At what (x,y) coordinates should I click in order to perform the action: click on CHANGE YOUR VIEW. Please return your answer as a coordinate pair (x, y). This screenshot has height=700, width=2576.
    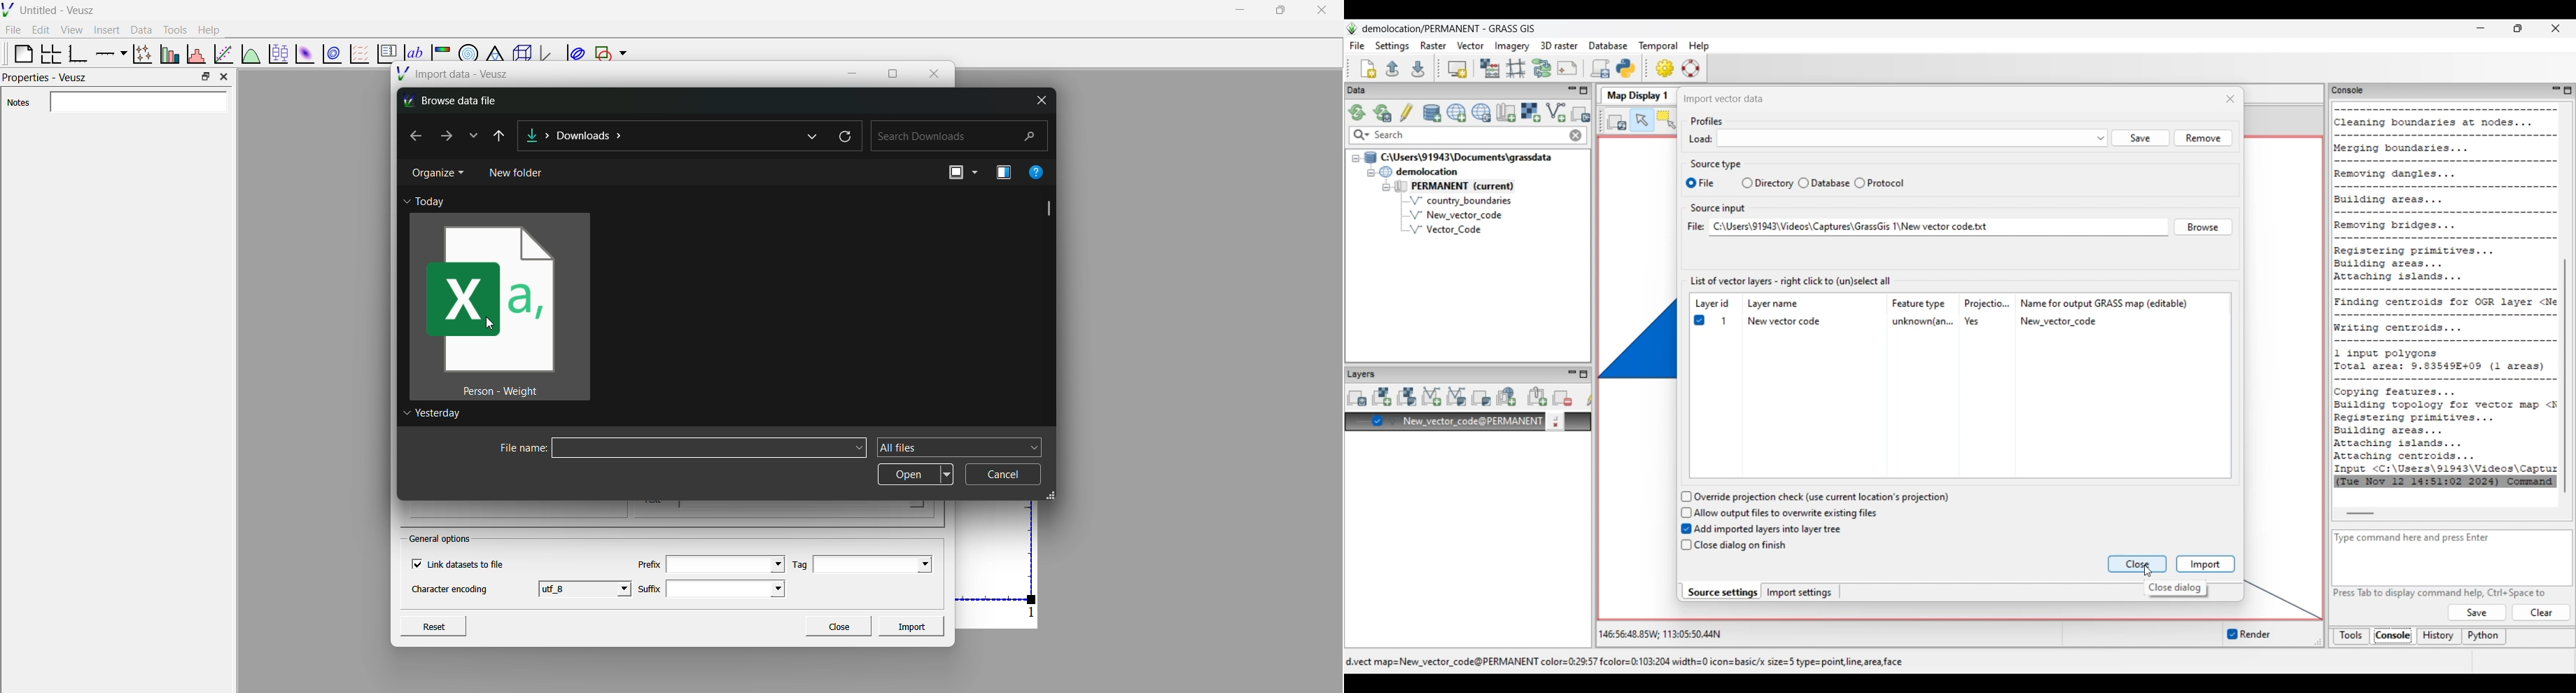
    Looking at the image, I should click on (951, 176).